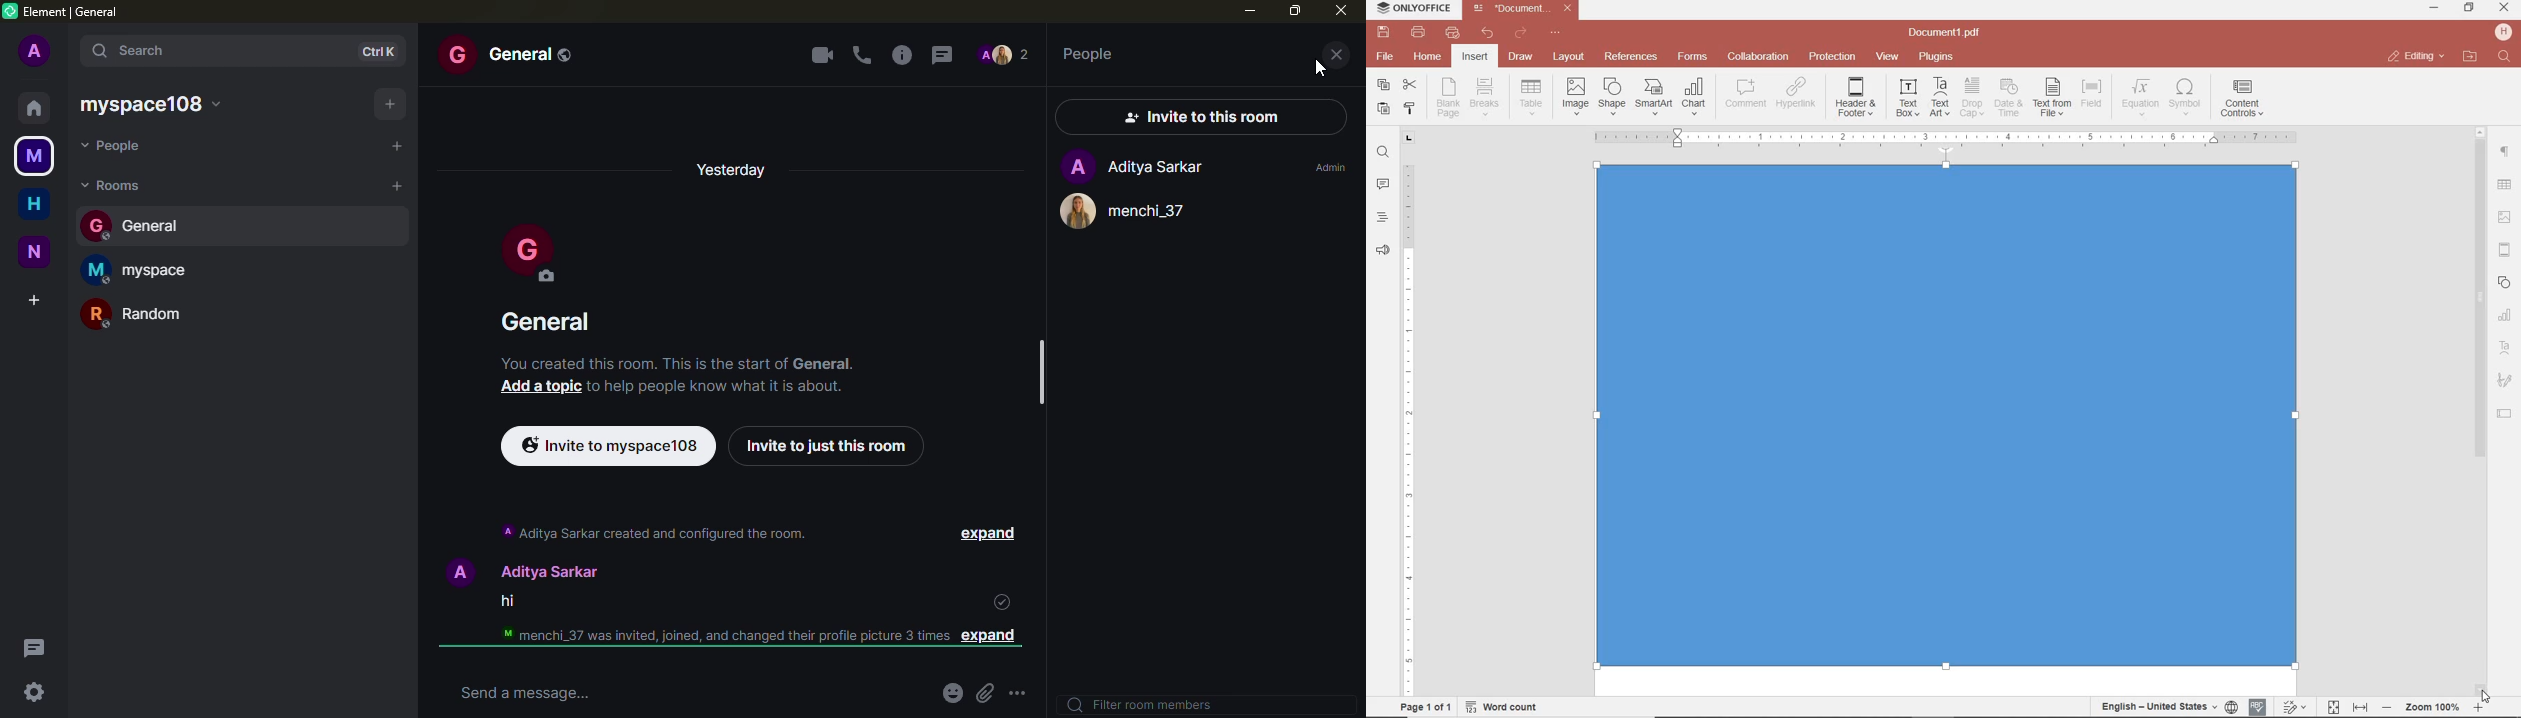  Describe the element at coordinates (36, 252) in the screenshot. I see `new` at that location.